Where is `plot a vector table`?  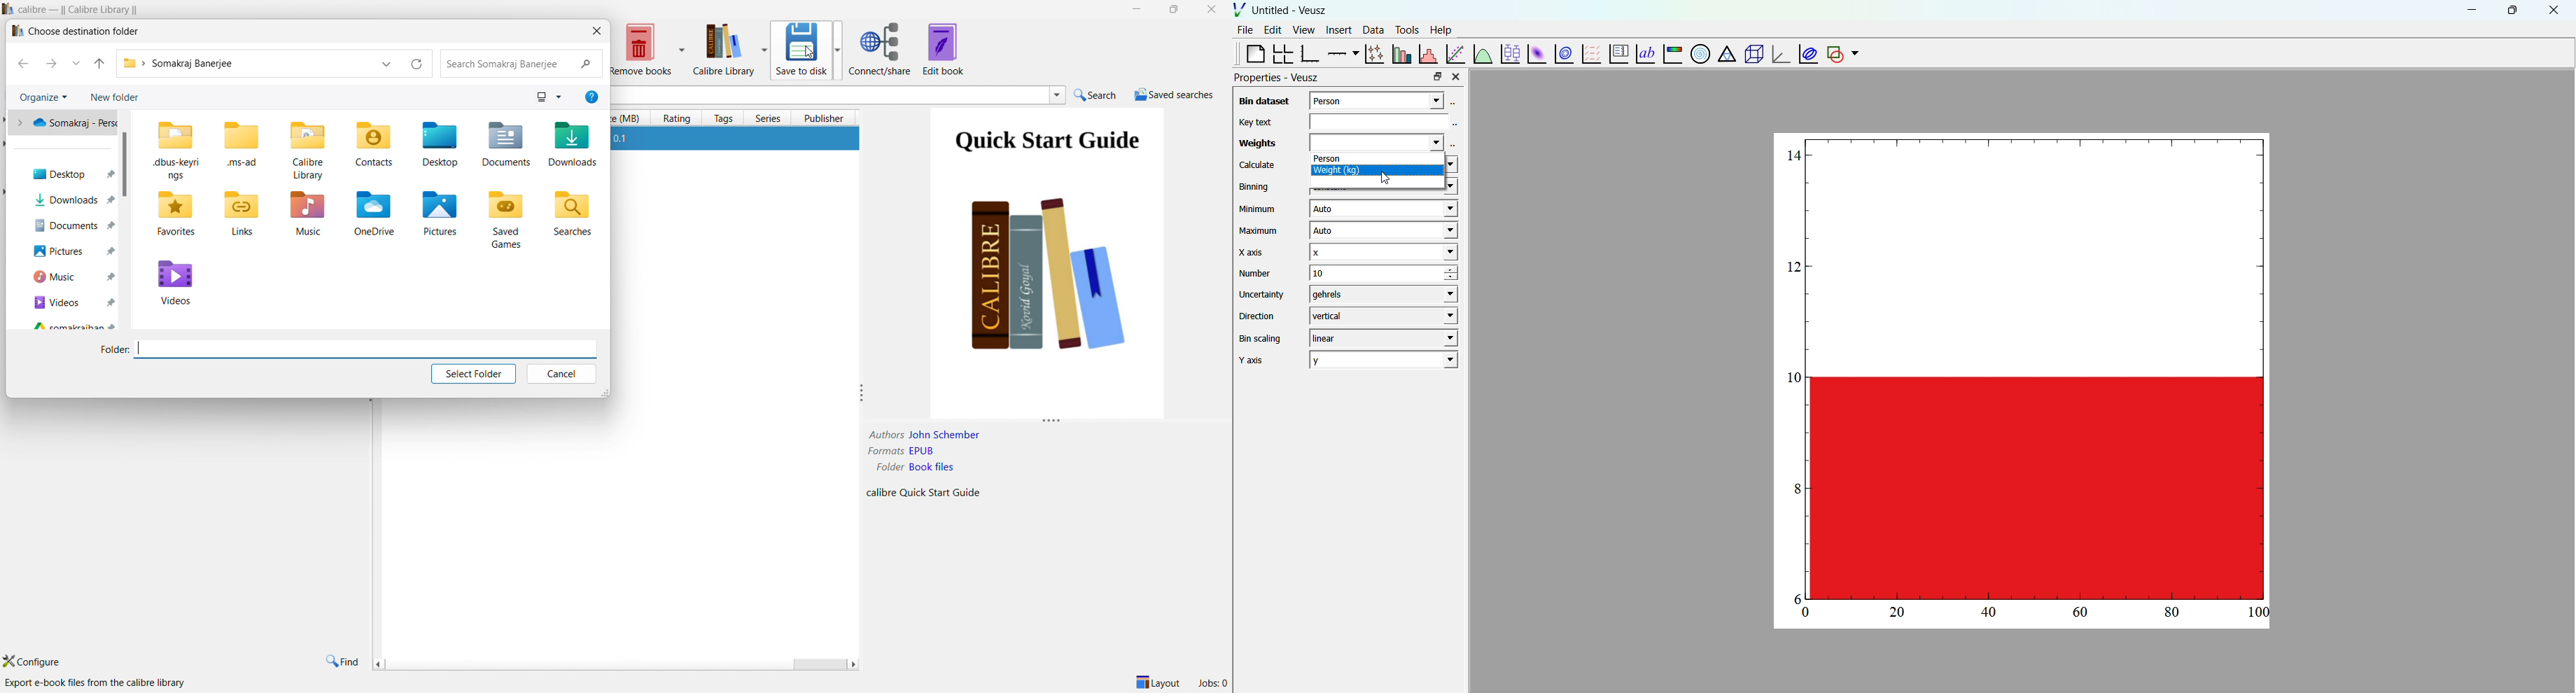
plot a vector table is located at coordinates (1590, 53).